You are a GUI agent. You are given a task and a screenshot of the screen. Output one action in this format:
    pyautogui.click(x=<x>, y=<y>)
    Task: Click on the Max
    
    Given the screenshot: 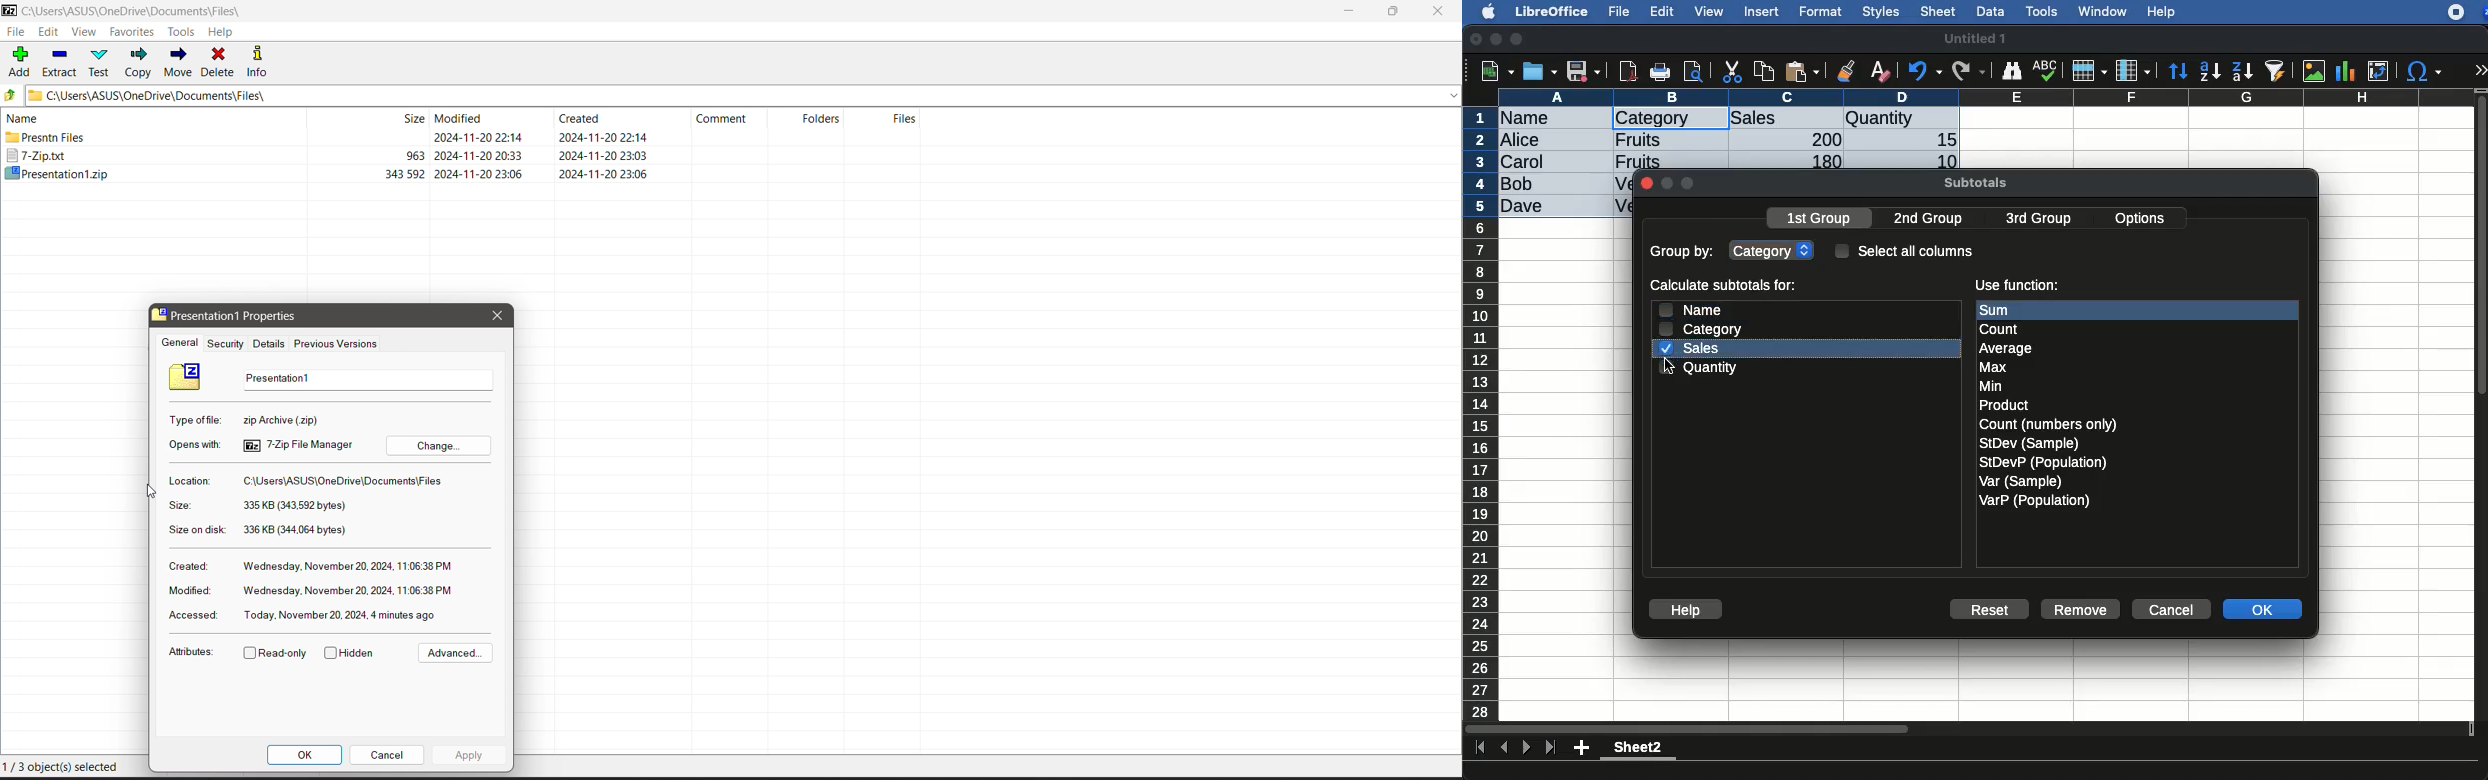 What is the action you would take?
    pyautogui.click(x=1994, y=368)
    